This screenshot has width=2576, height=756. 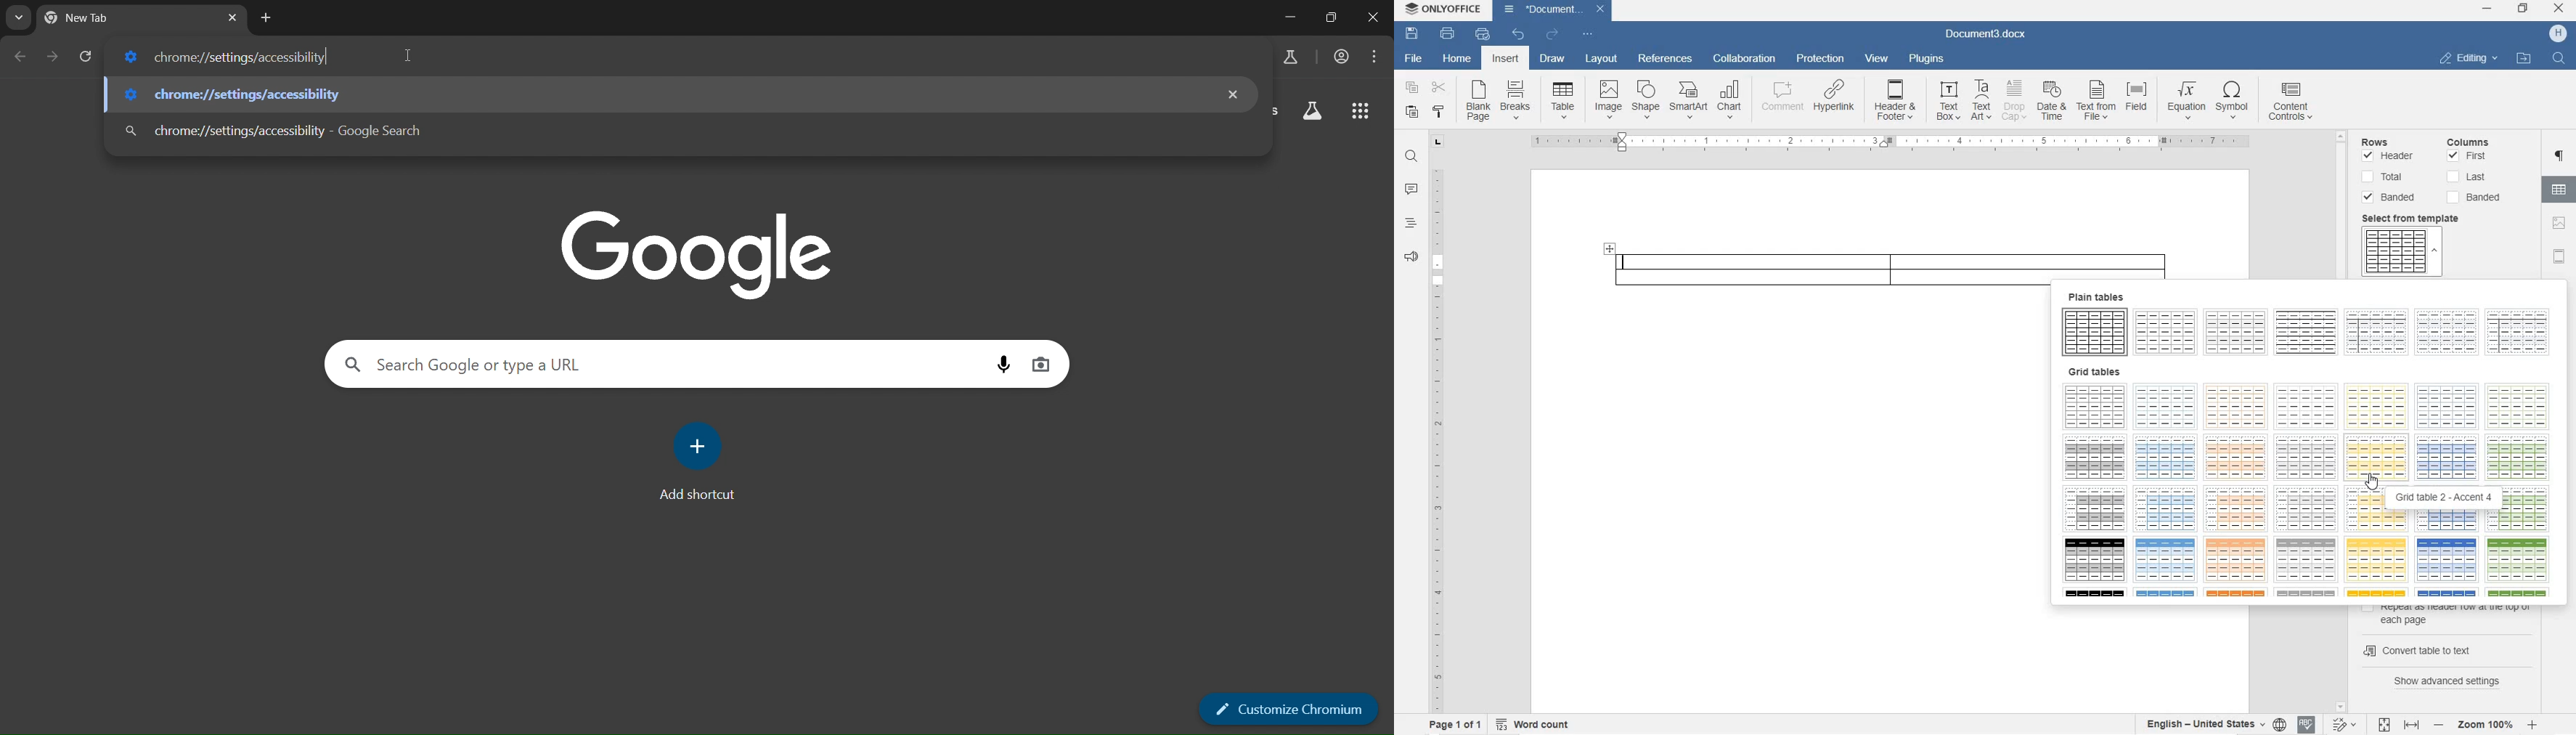 What do you see at coordinates (1003, 364) in the screenshot?
I see `voice search` at bounding box center [1003, 364].